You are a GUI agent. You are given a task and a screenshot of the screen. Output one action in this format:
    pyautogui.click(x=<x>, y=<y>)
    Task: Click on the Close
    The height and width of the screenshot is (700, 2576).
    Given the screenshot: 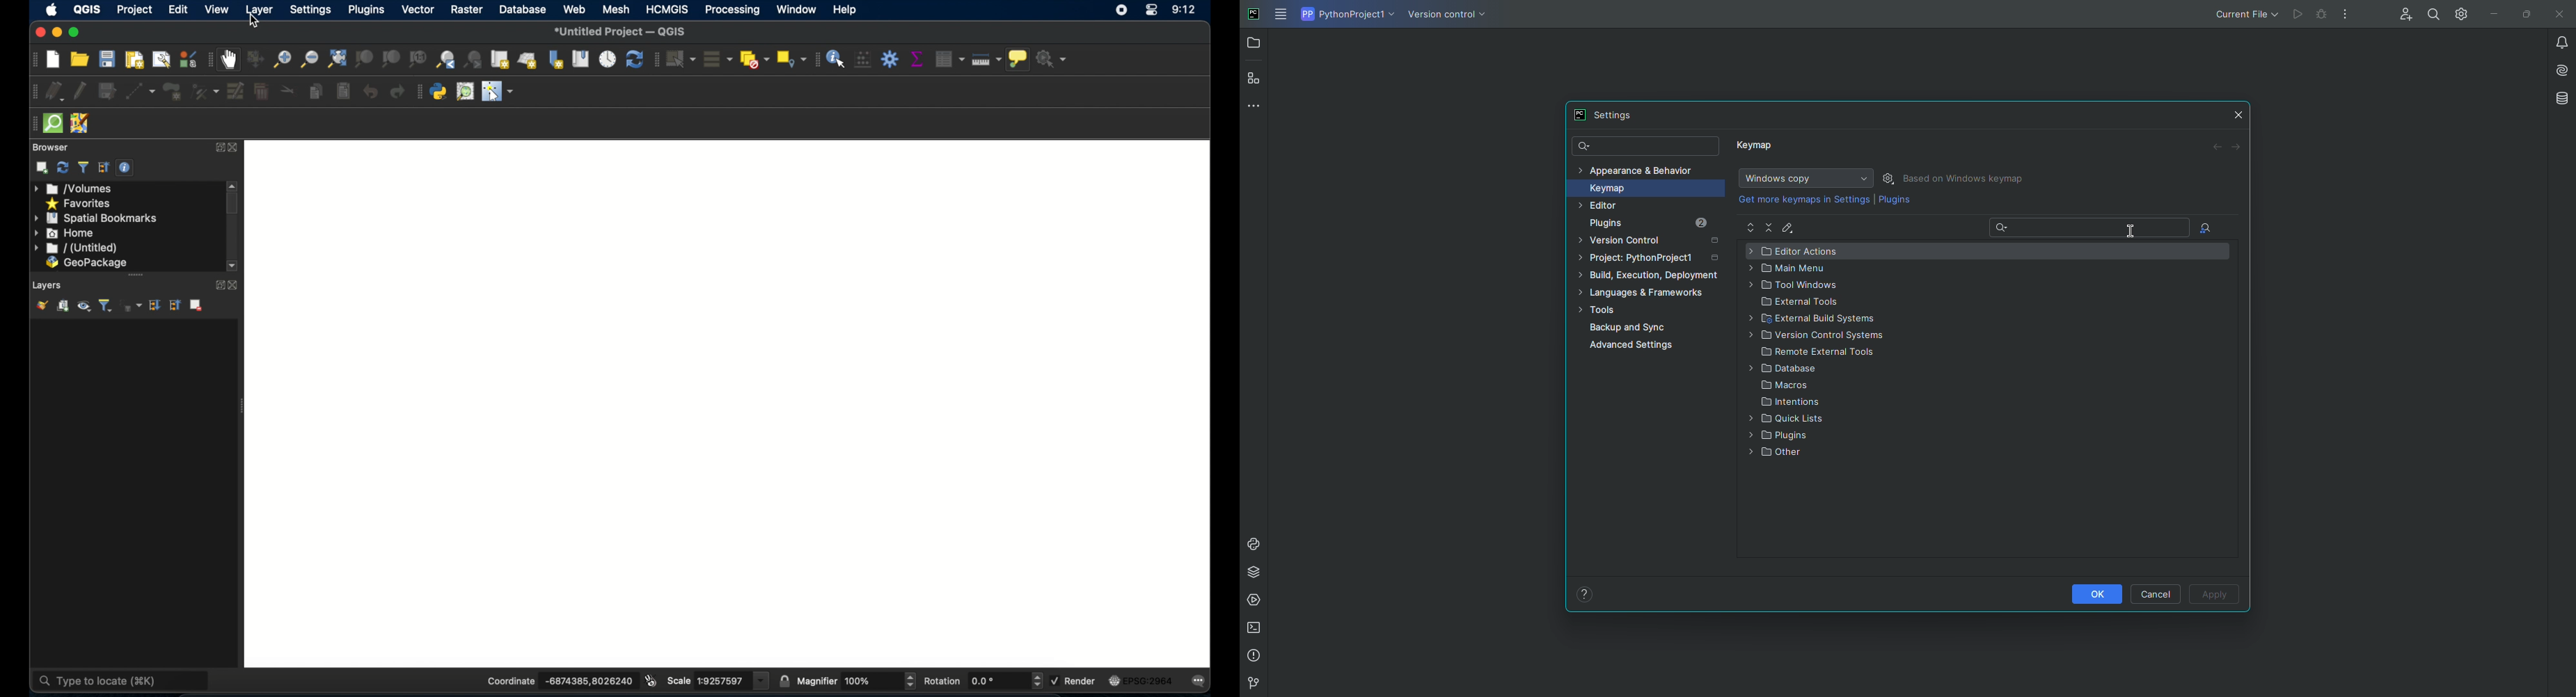 What is the action you would take?
    pyautogui.click(x=2557, y=15)
    